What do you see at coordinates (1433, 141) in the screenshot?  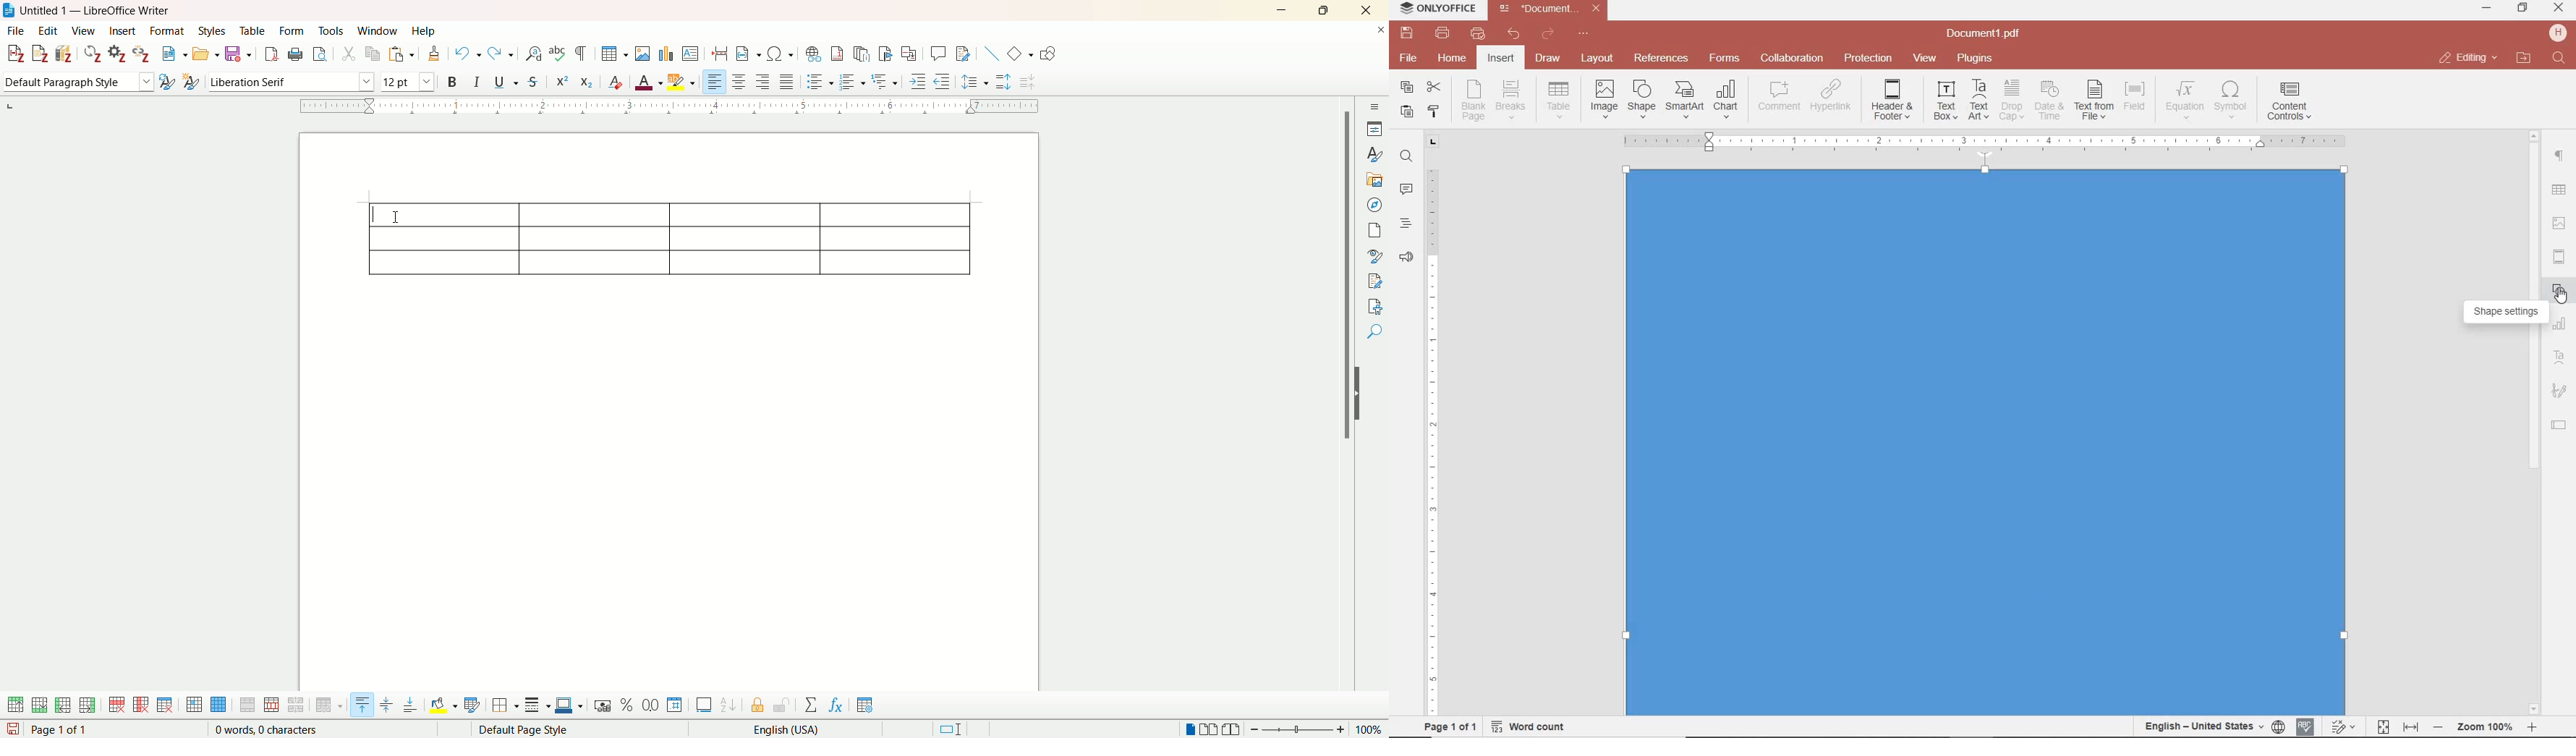 I see `tab stop` at bounding box center [1433, 141].